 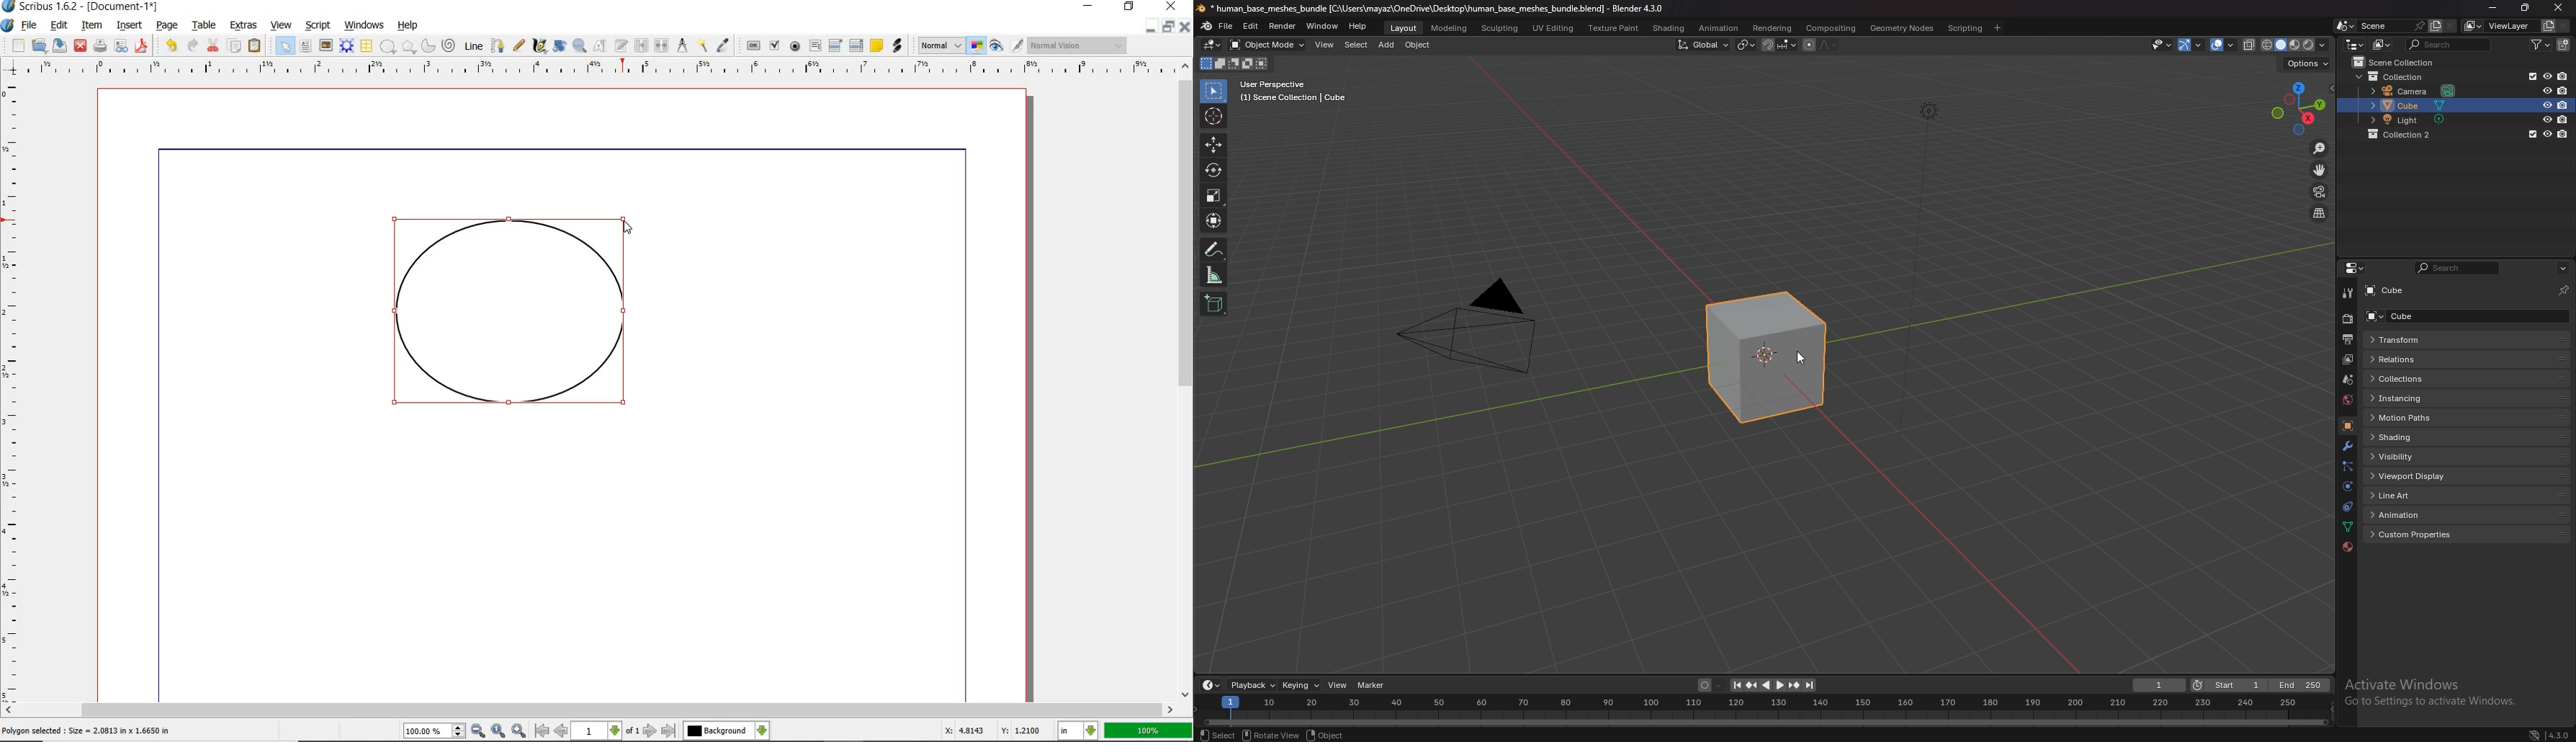 What do you see at coordinates (2418, 316) in the screenshot?
I see `cube` at bounding box center [2418, 316].